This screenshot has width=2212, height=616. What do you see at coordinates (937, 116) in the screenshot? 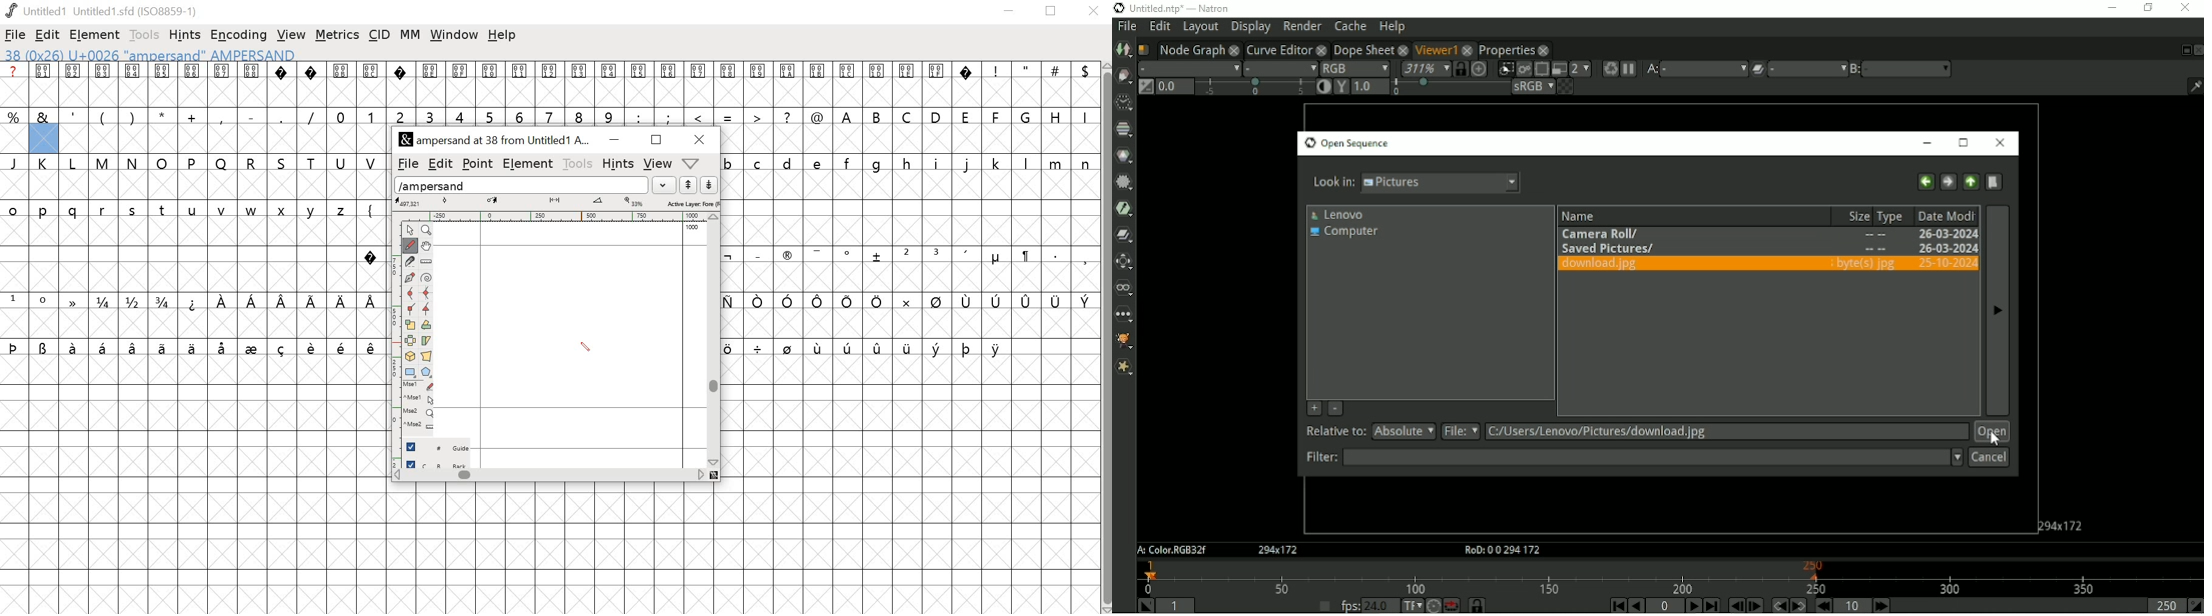
I see `D` at bounding box center [937, 116].